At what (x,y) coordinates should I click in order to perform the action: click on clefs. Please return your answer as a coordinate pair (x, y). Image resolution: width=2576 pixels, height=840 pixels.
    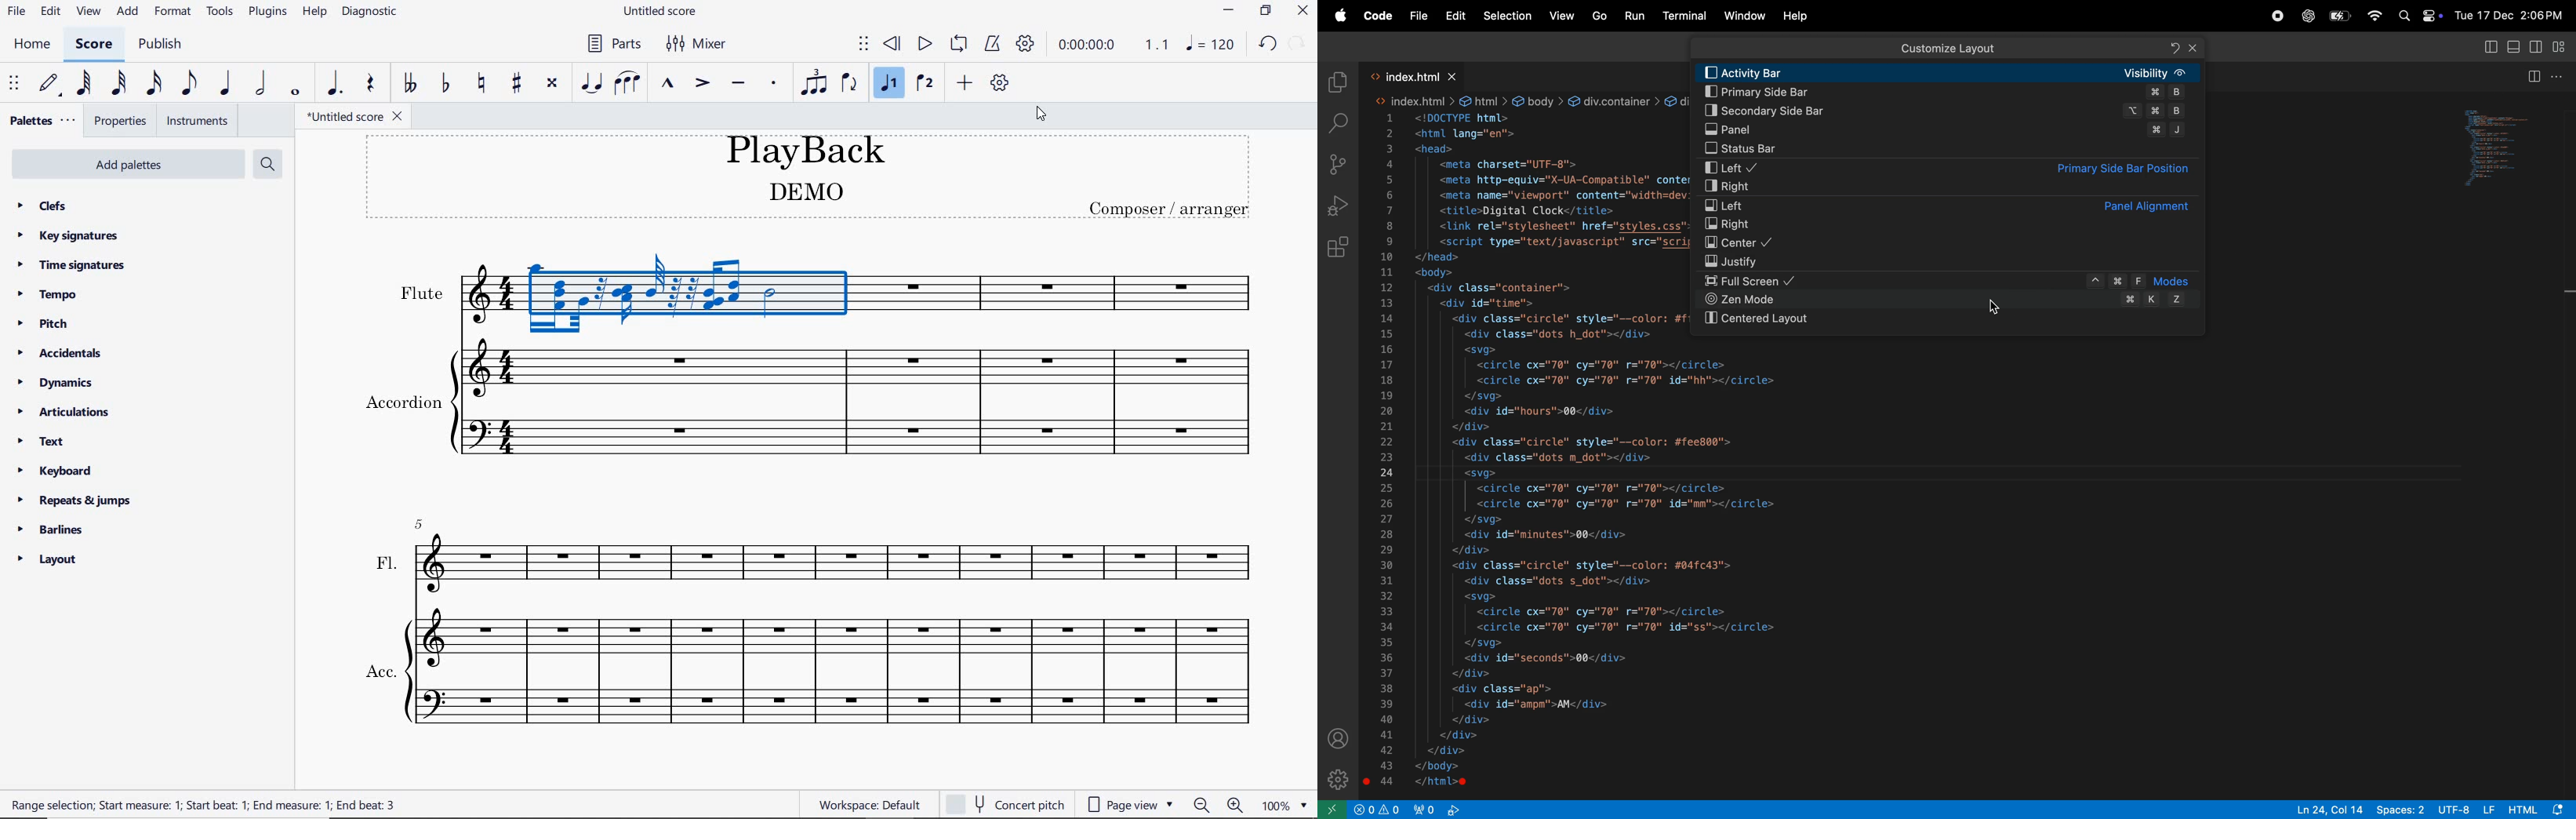
    Looking at the image, I should click on (51, 205).